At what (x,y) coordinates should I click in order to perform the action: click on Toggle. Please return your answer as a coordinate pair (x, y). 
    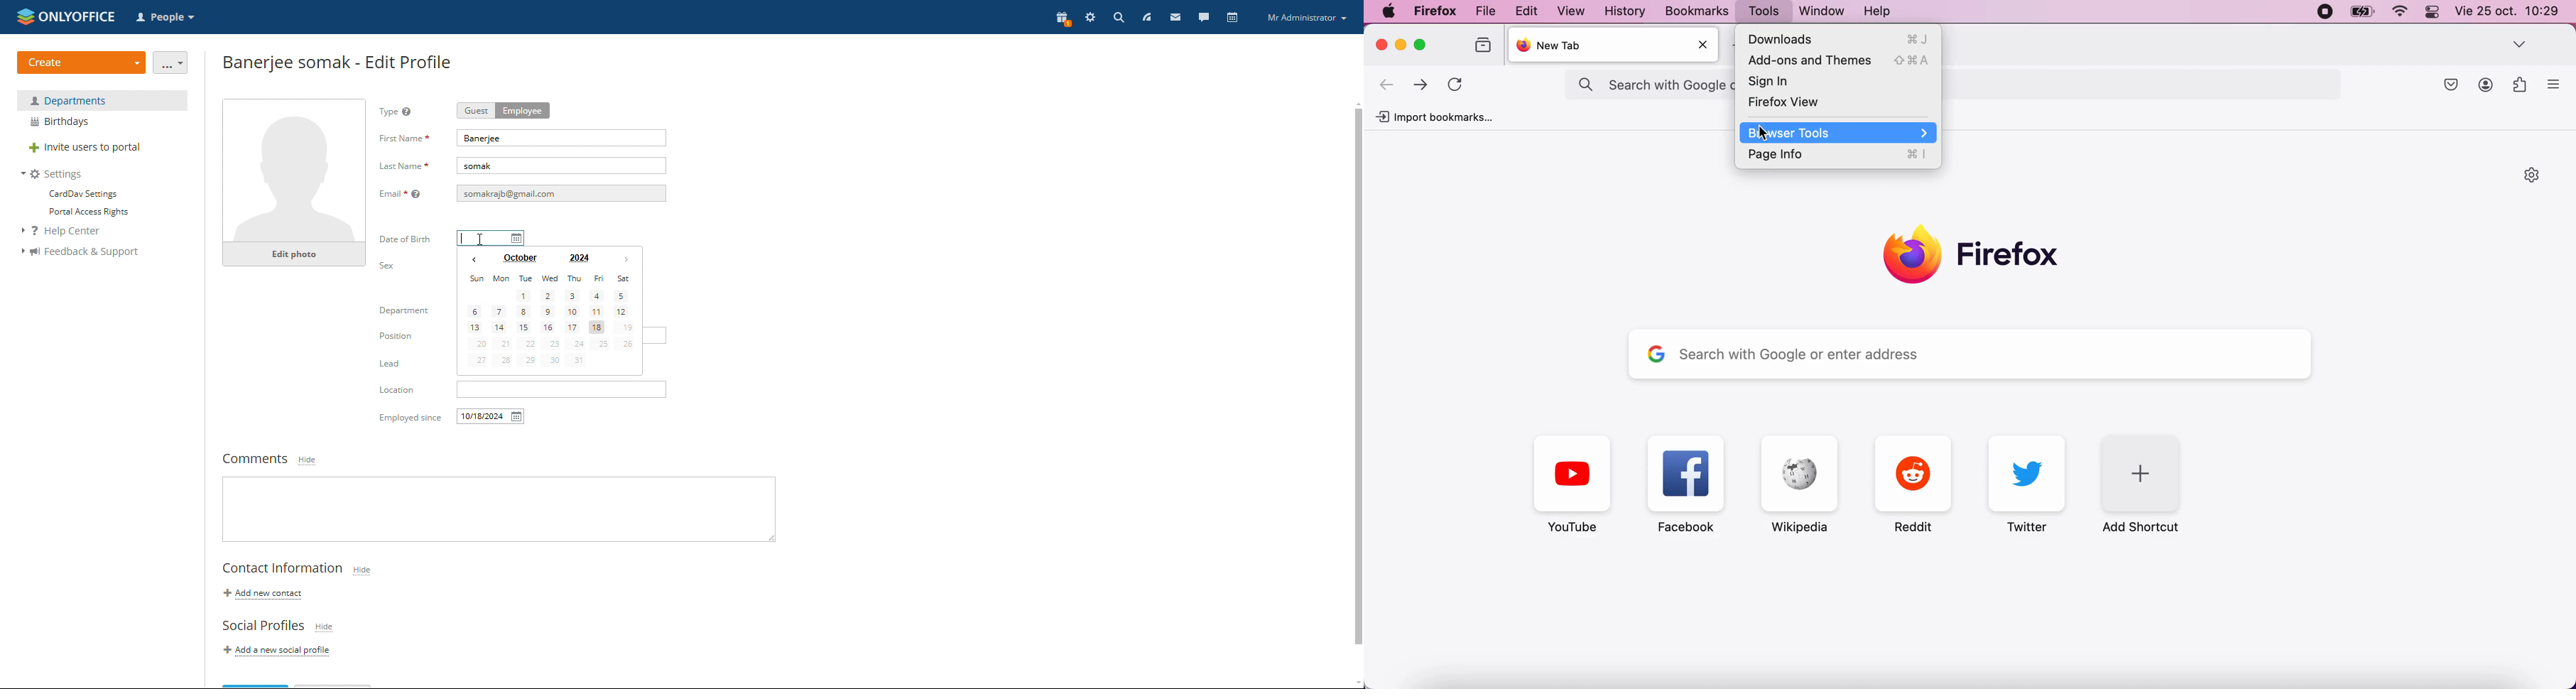
    Looking at the image, I should click on (2433, 13).